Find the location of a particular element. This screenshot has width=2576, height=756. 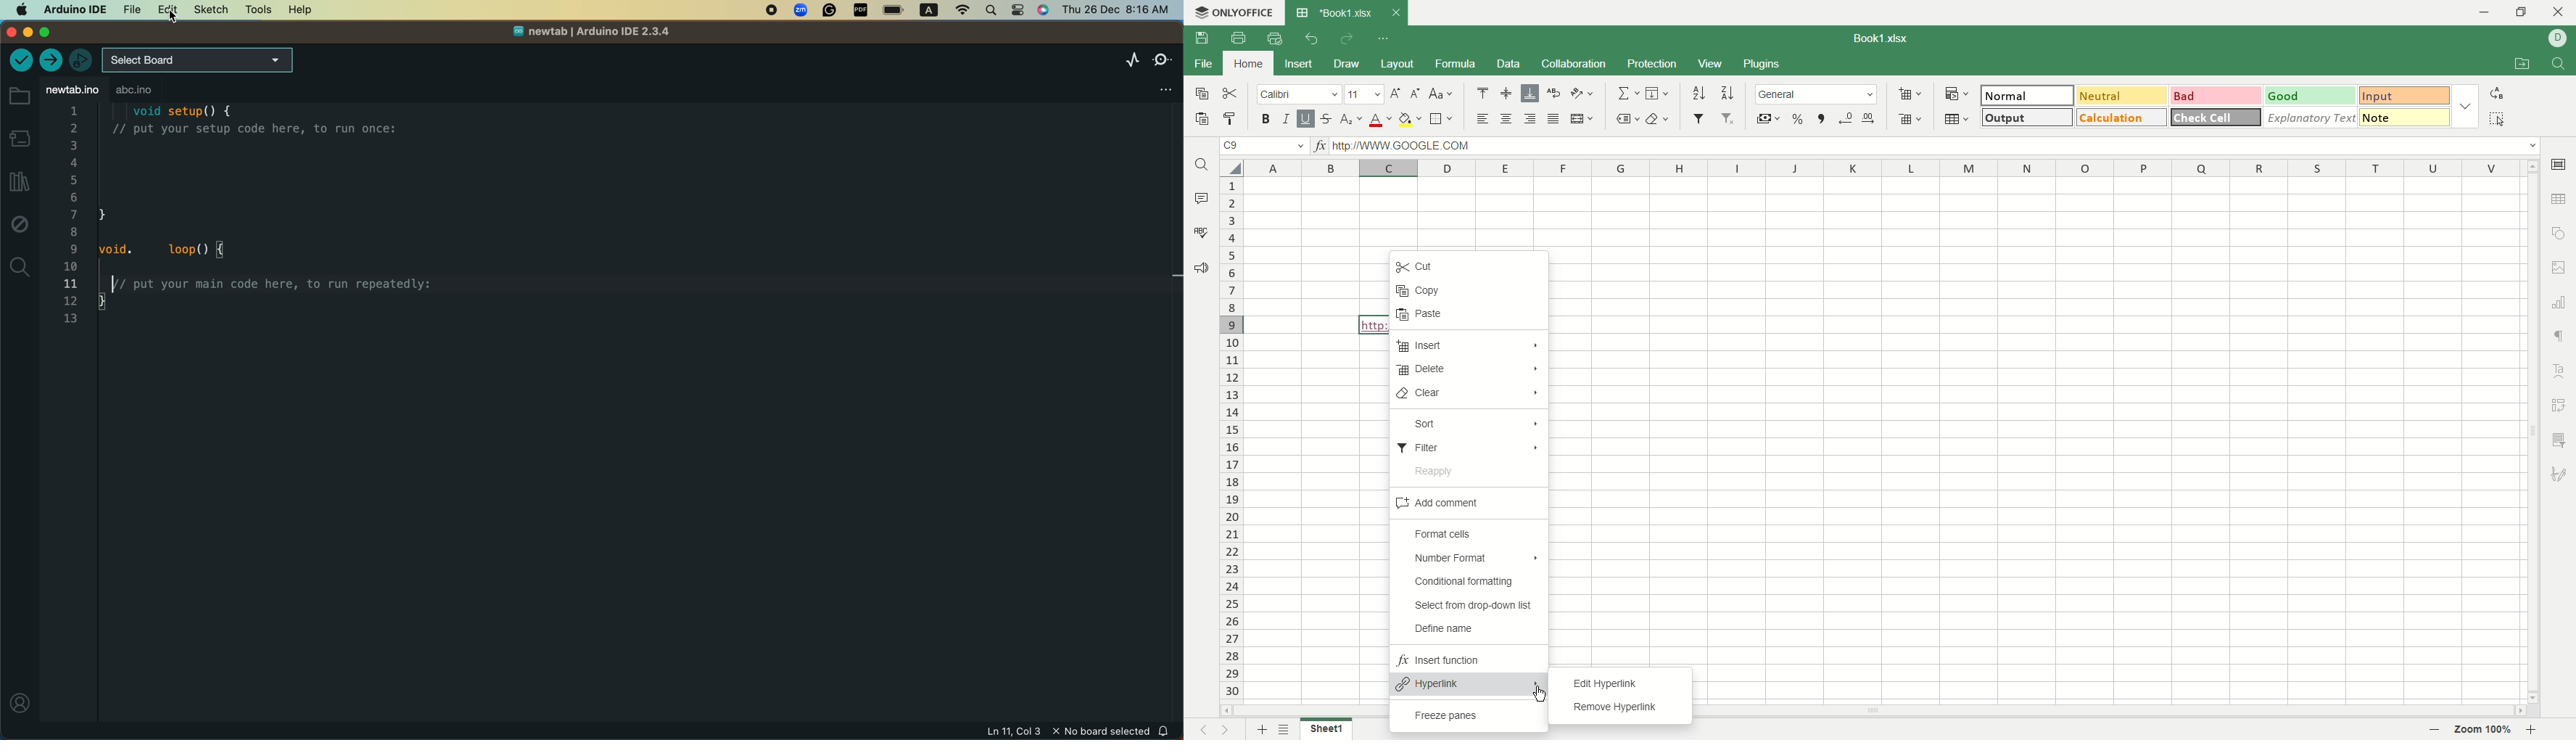

percent style is located at coordinates (1797, 119).